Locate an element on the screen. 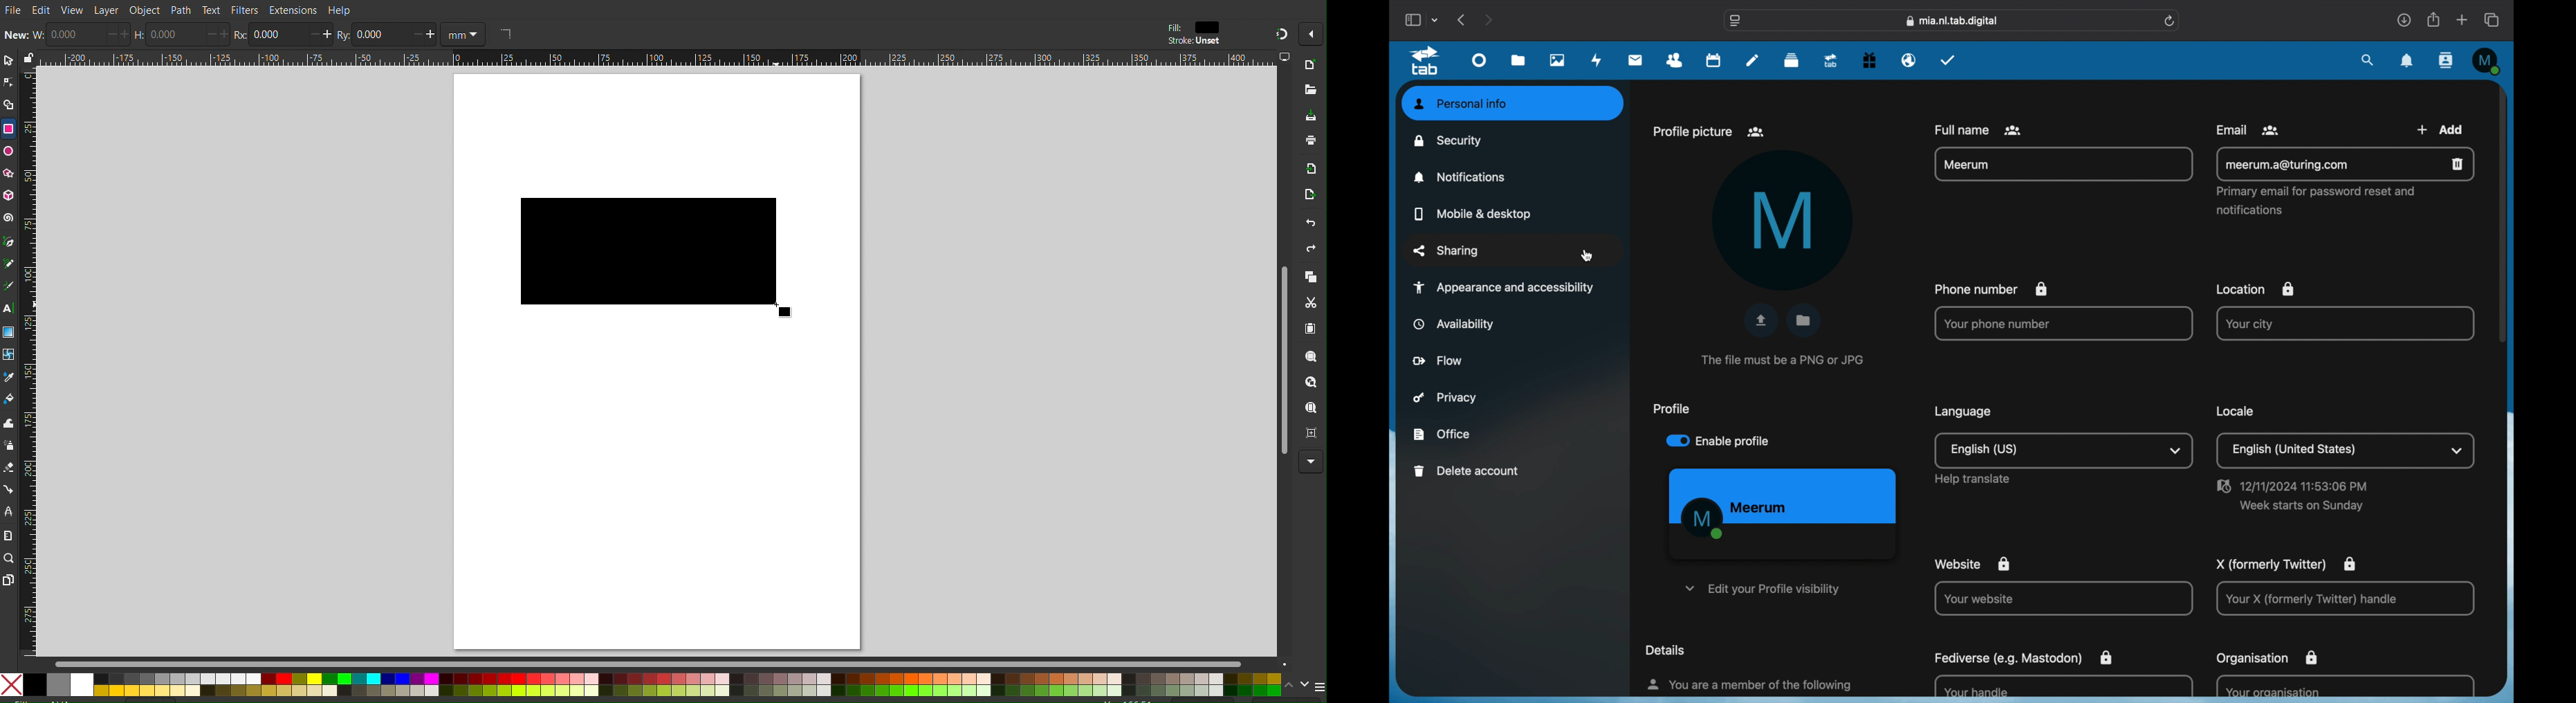  w is located at coordinates (39, 35).